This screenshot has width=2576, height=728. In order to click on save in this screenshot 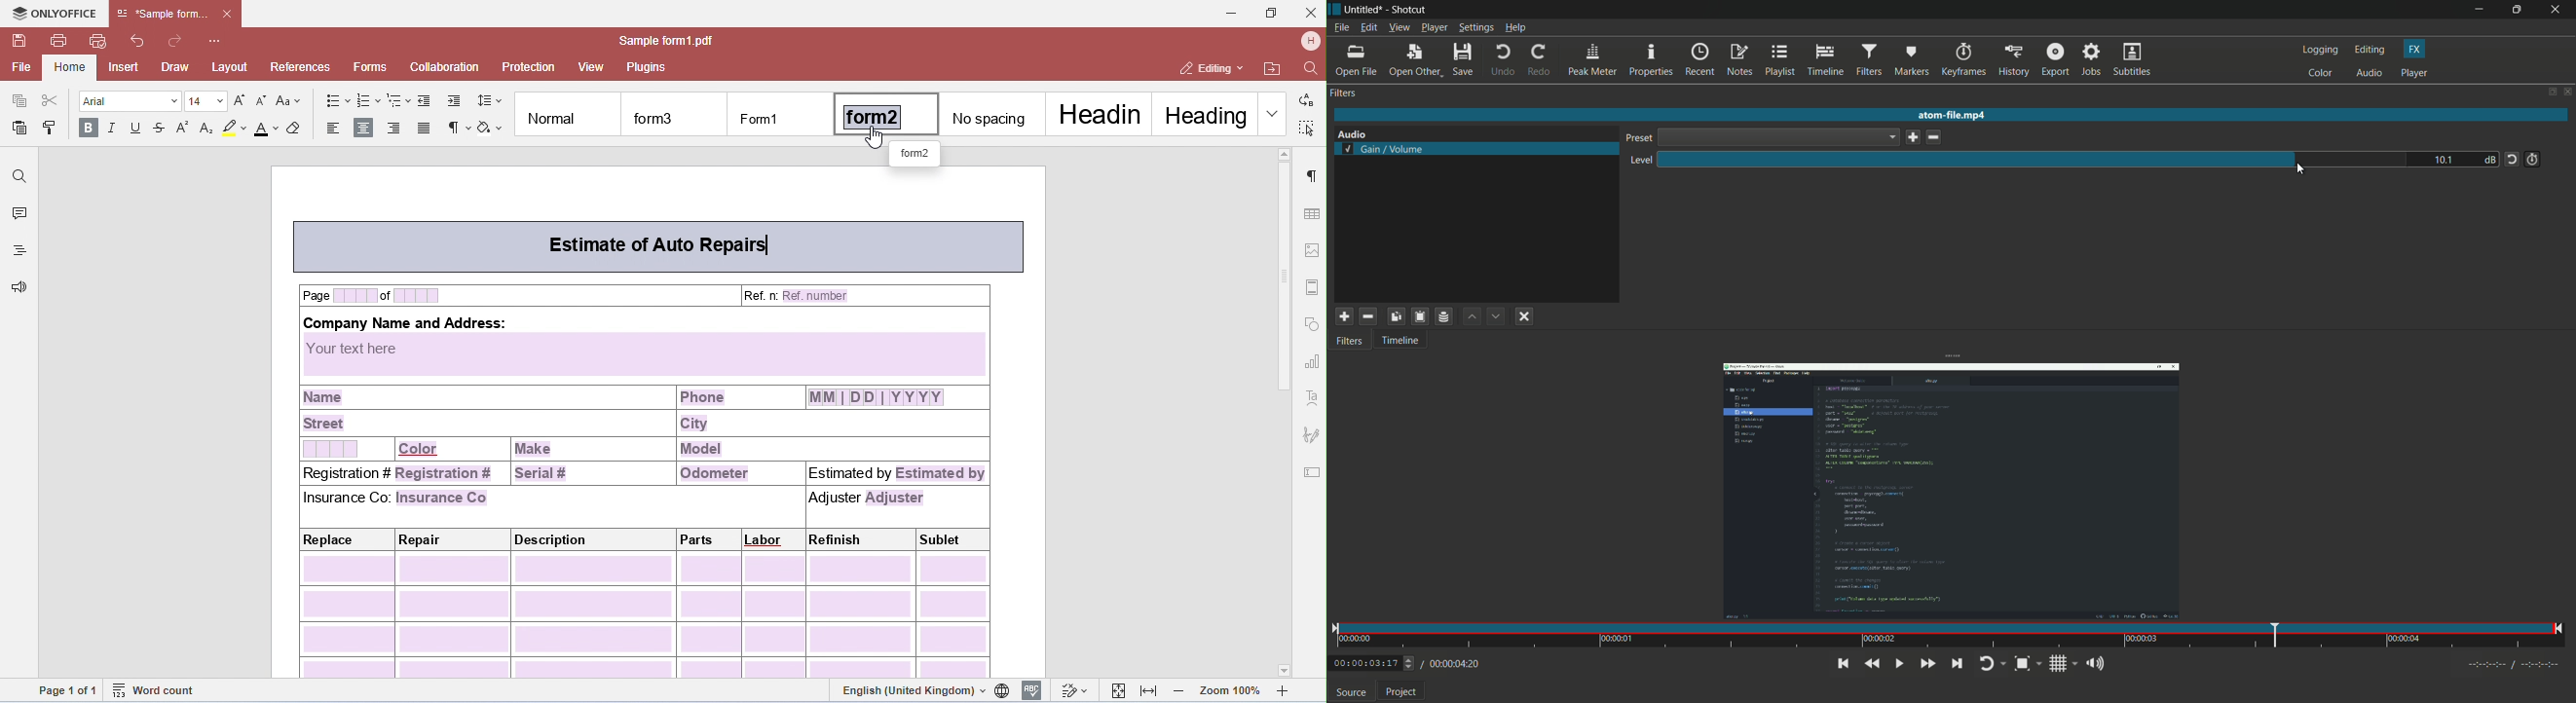, I will do `click(1911, 138)`.